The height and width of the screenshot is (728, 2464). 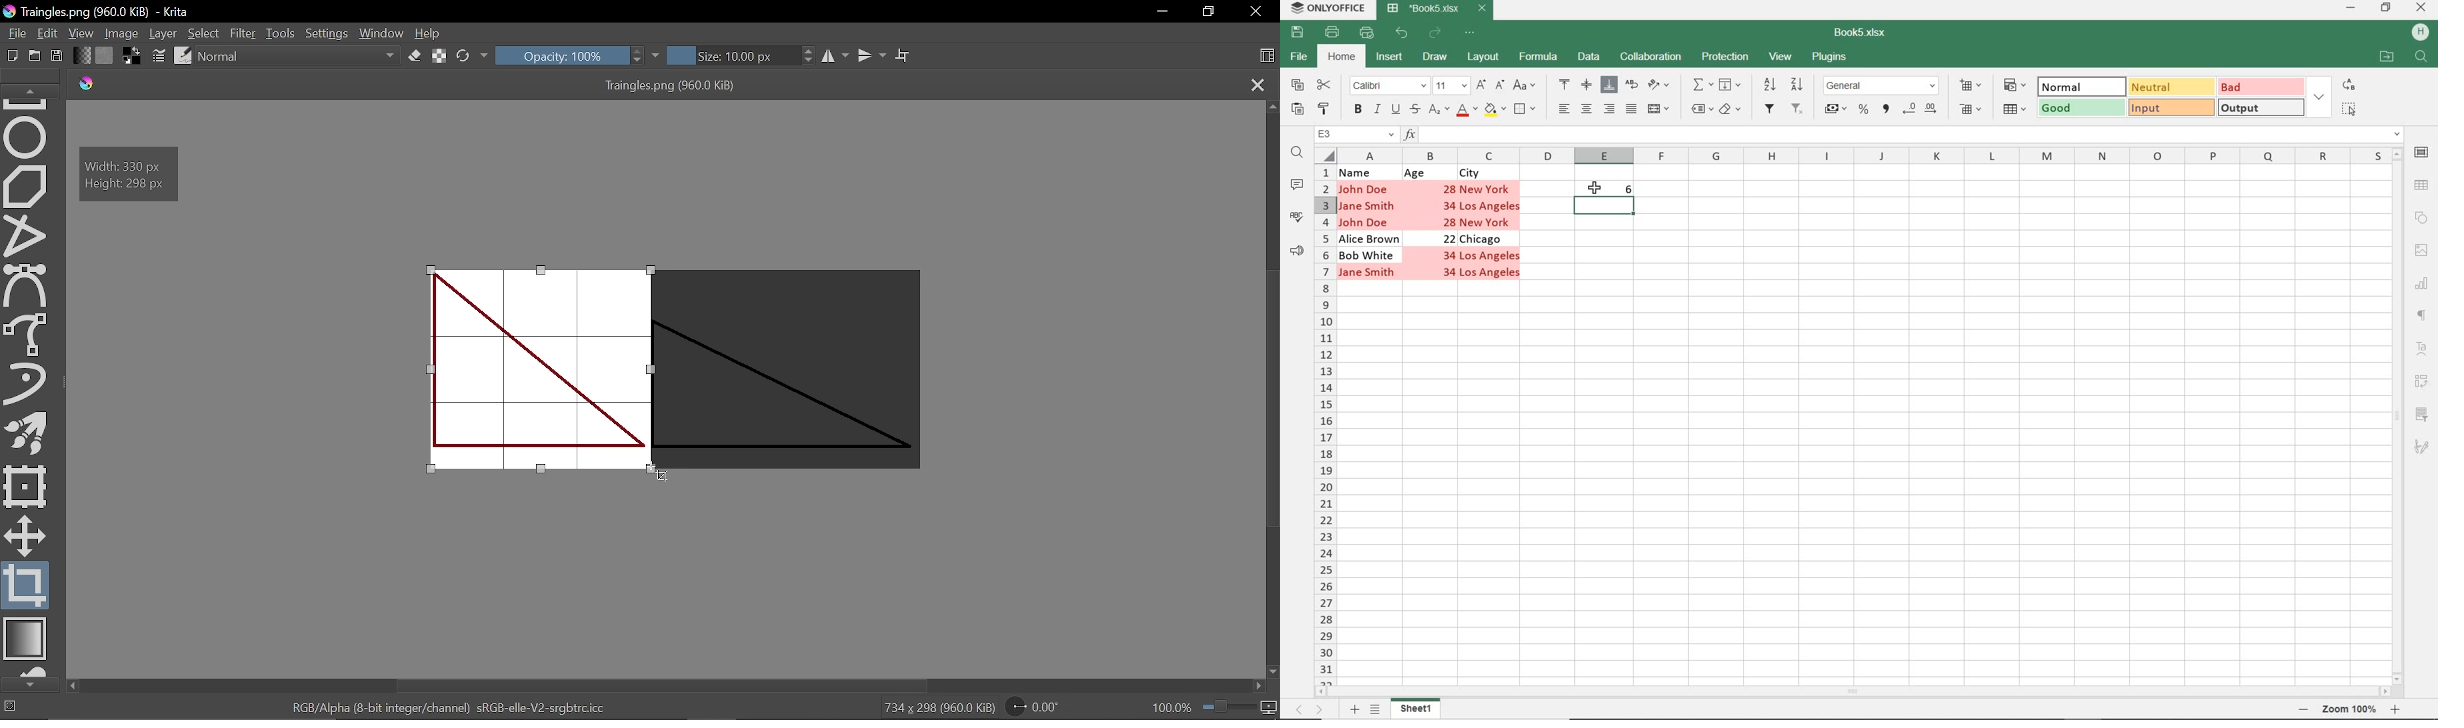 What do you see at coordinates (1565, 86) in the screenshot?
I see `ALIGN TOP` at bounding box center [1565, 86].